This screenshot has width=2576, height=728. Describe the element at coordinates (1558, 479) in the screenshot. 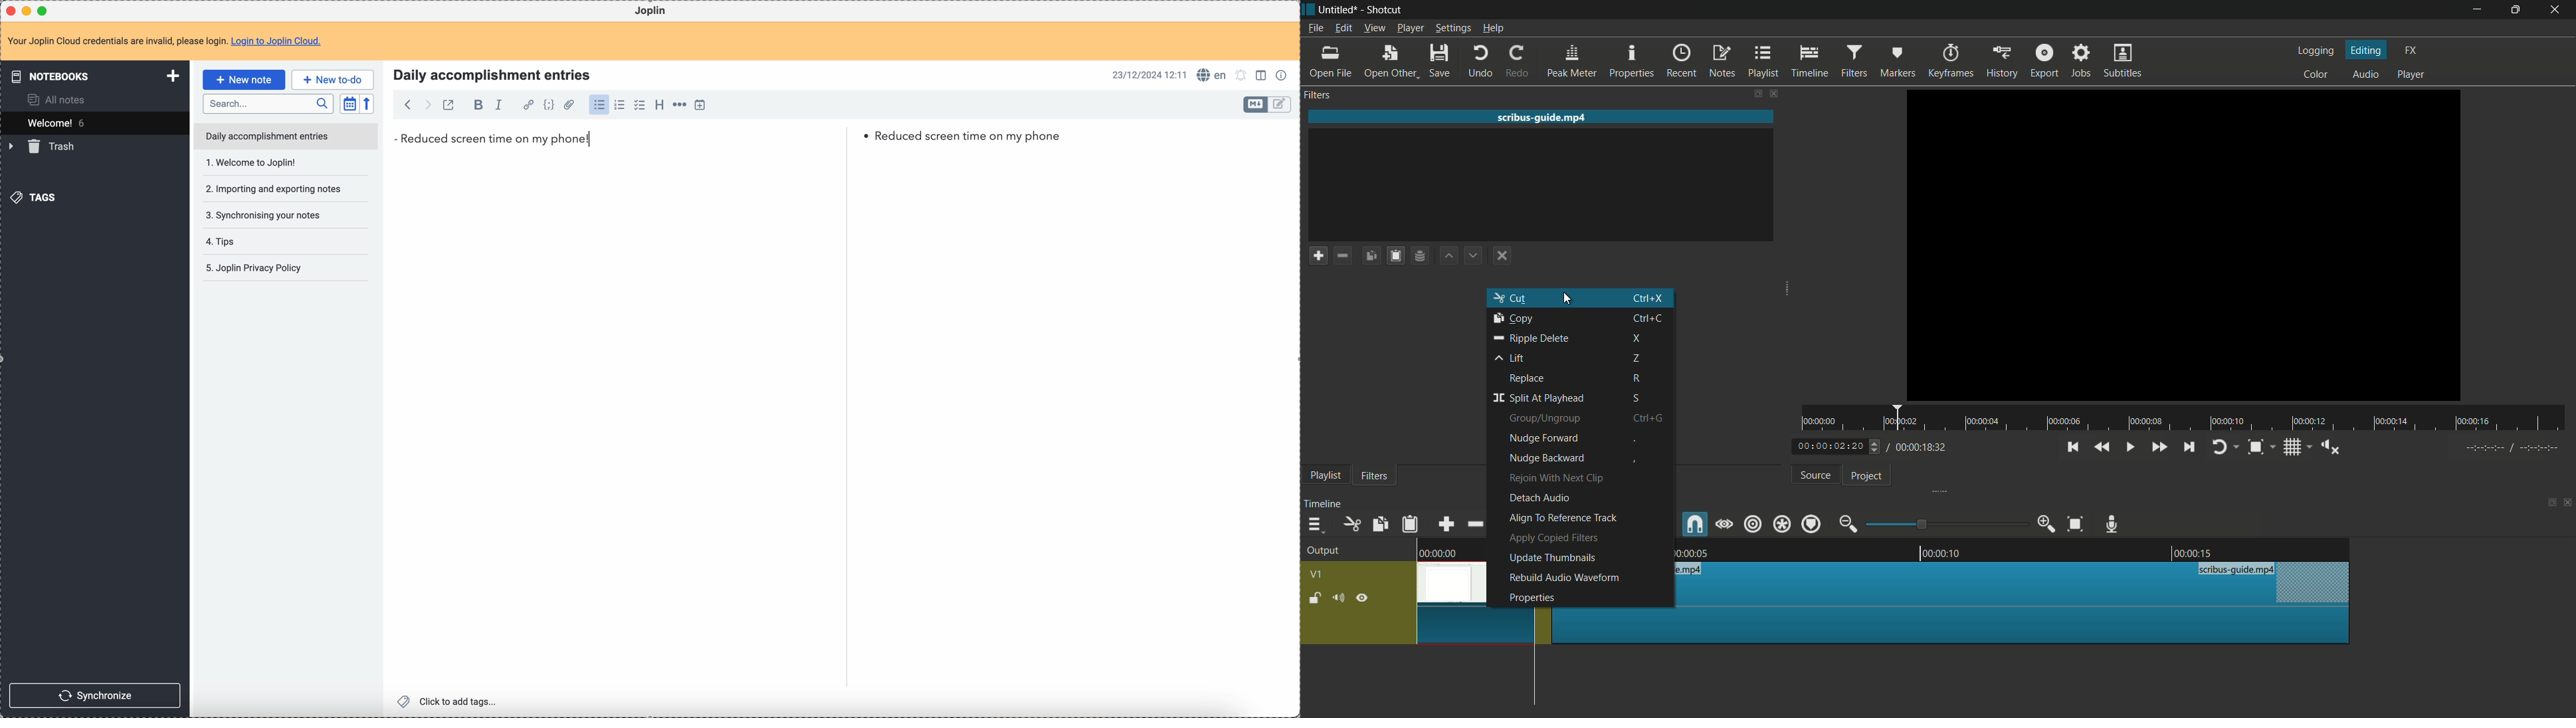

I see `rejoin with next clip` at that location.